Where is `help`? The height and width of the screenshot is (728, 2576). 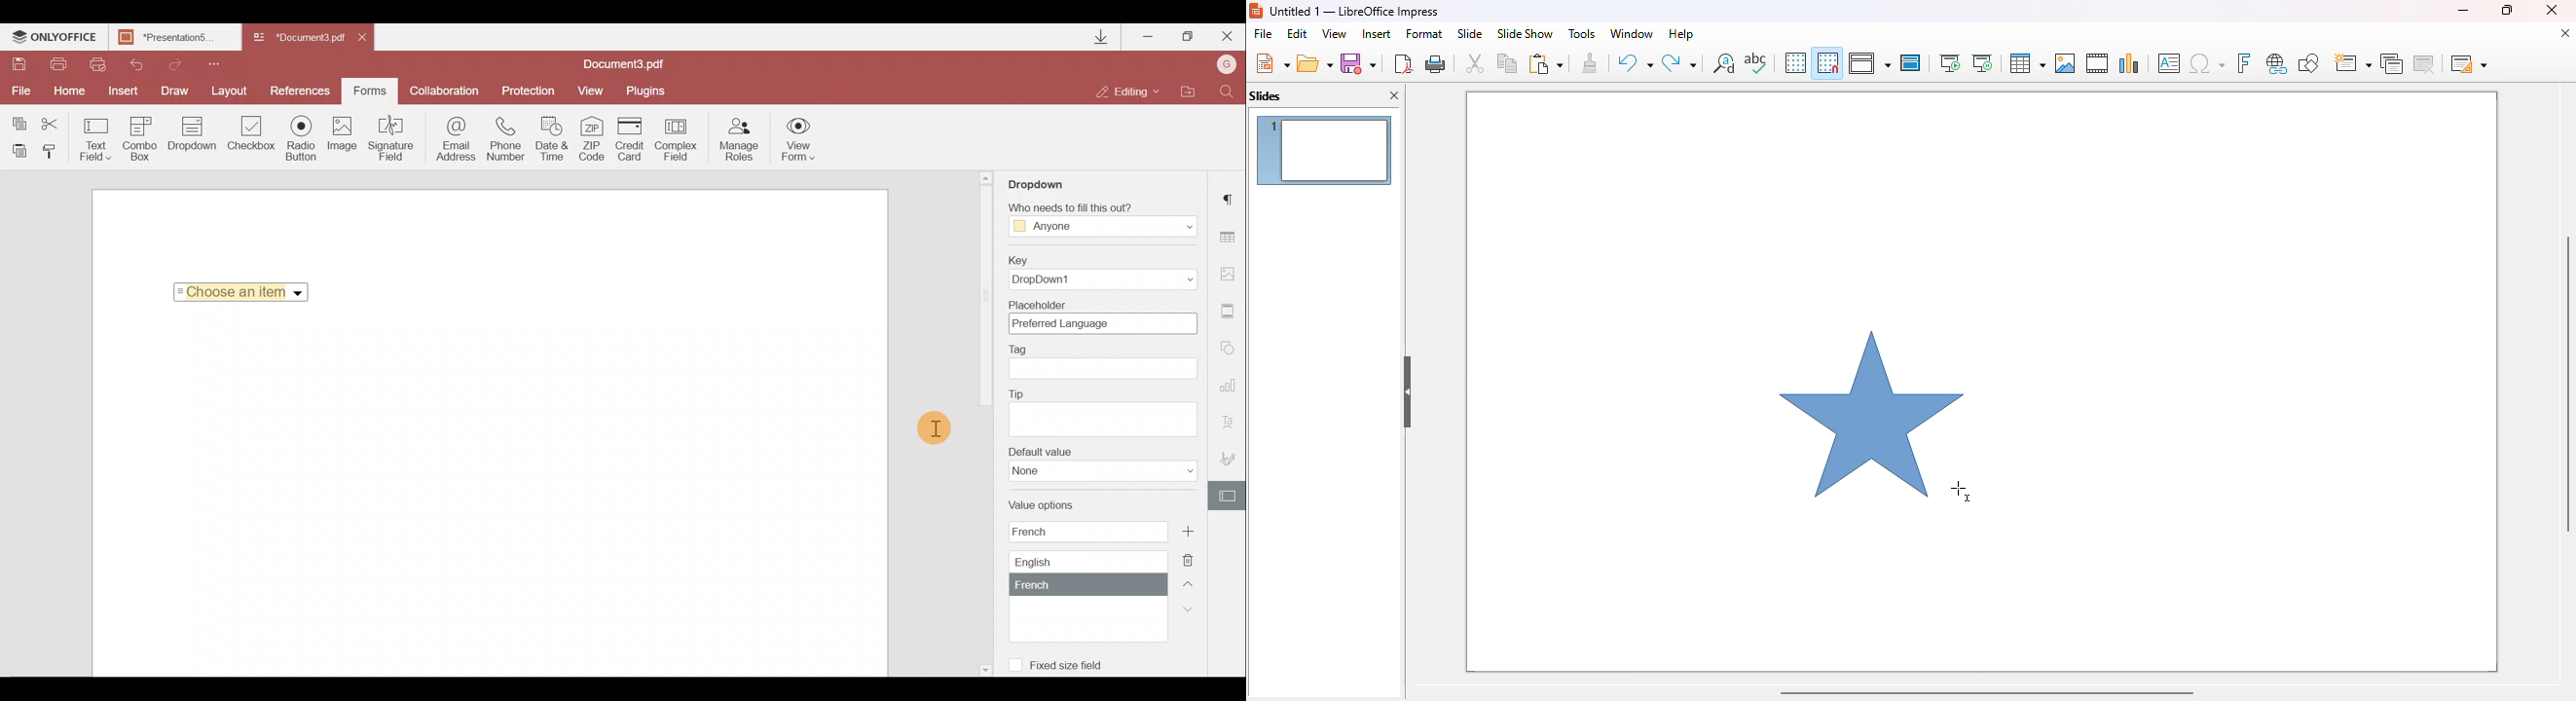
help is located at coordinates (1681, 33).